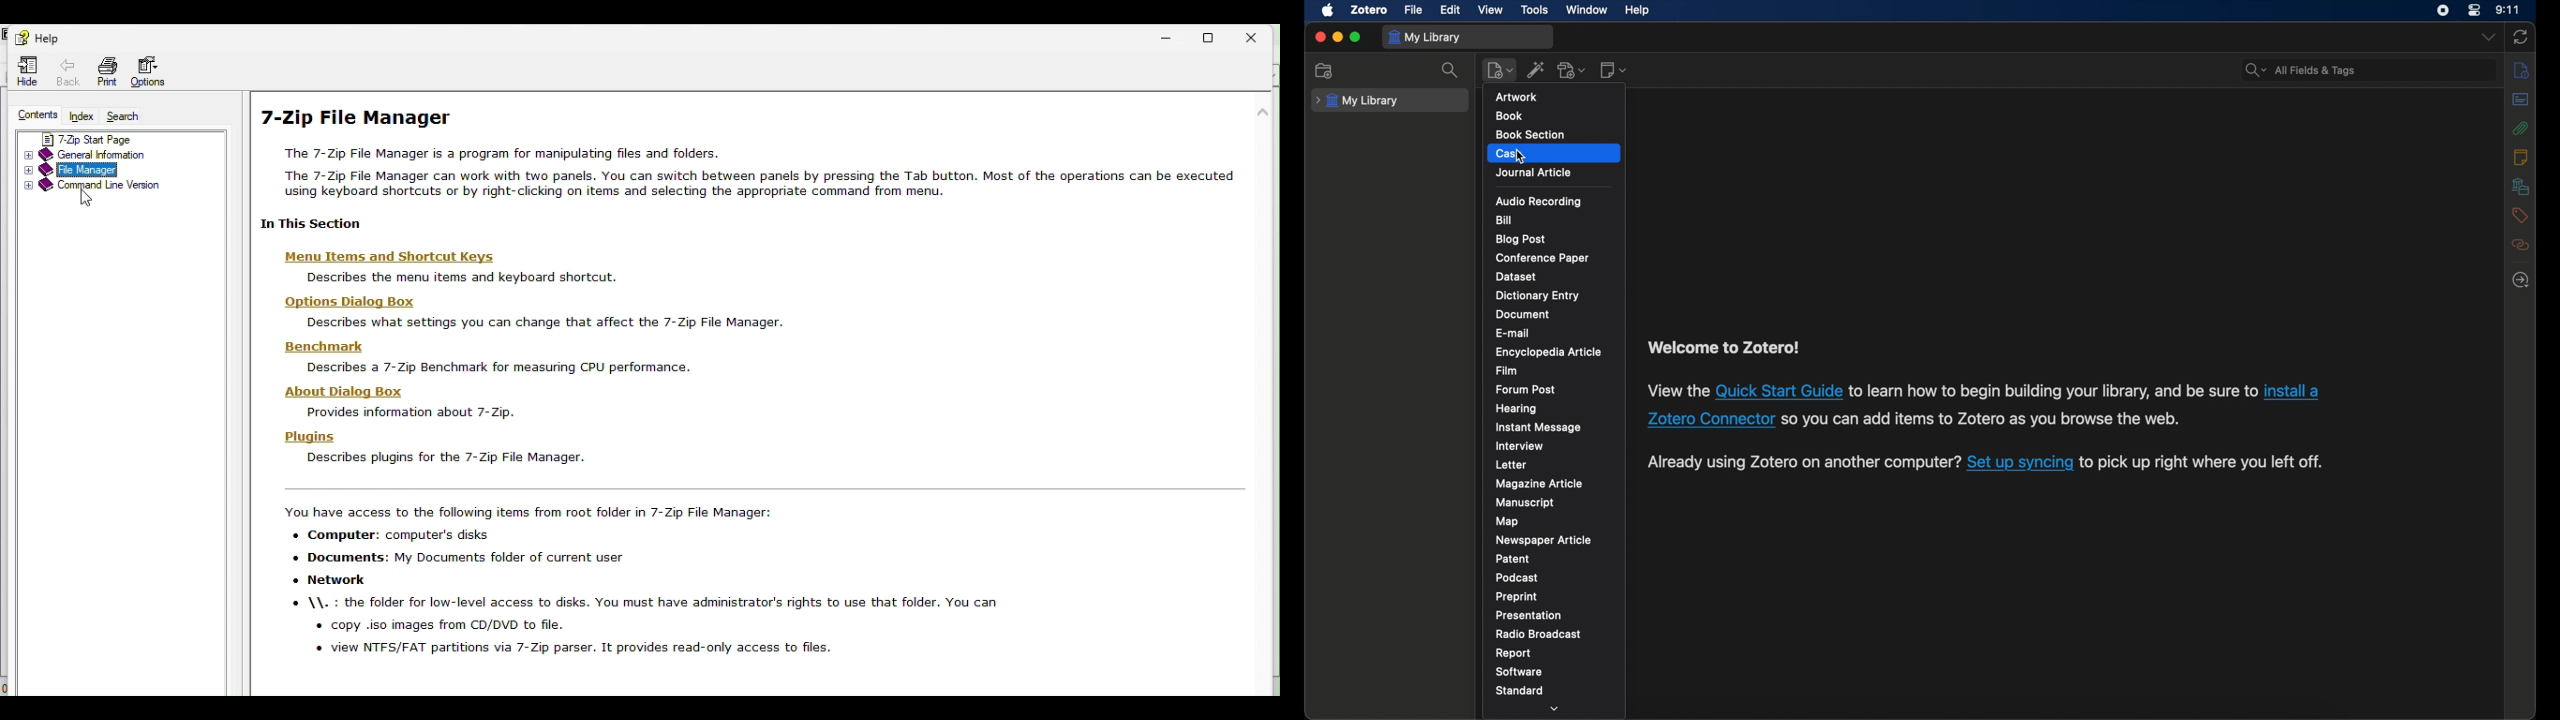 Image resolution: width=2576 pixels, height=728 pixels. What do you see at coordinates (1587, 10) in the screenshot?
I see `window` at bounding box center [1587, 10].